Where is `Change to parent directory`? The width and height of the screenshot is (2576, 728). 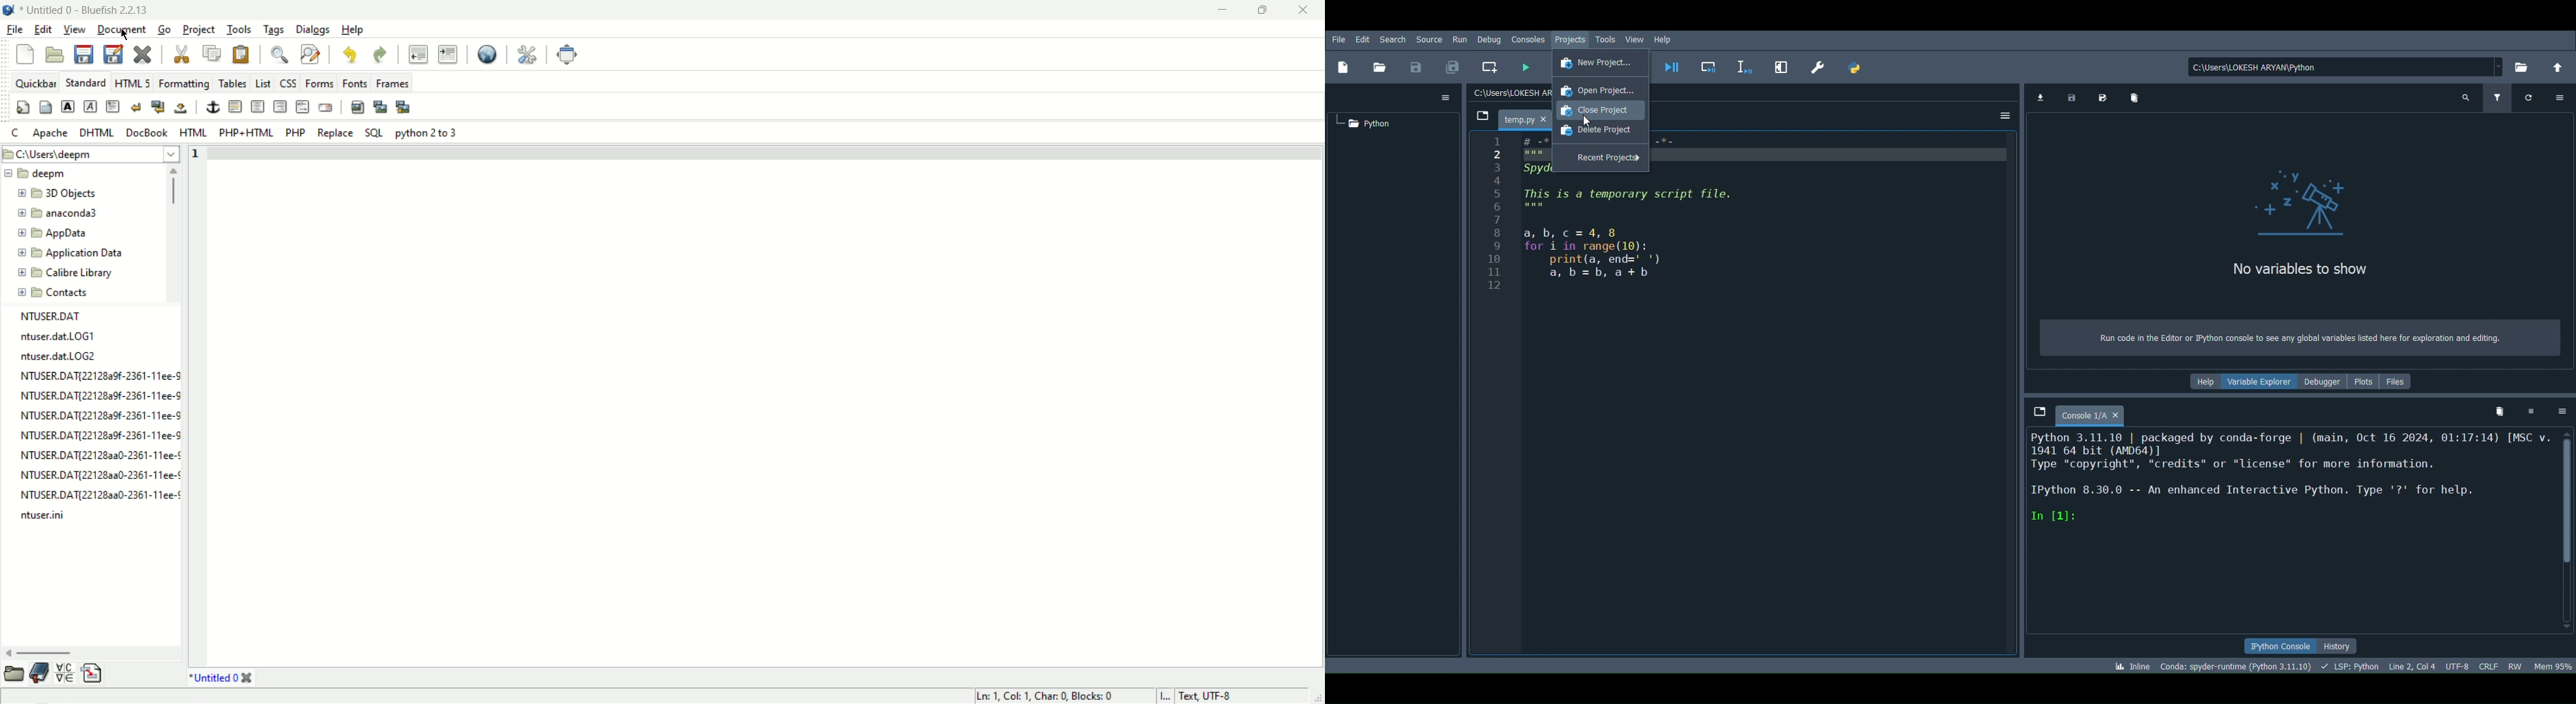 Change to parent directory is located at coordinates (2560, 68).